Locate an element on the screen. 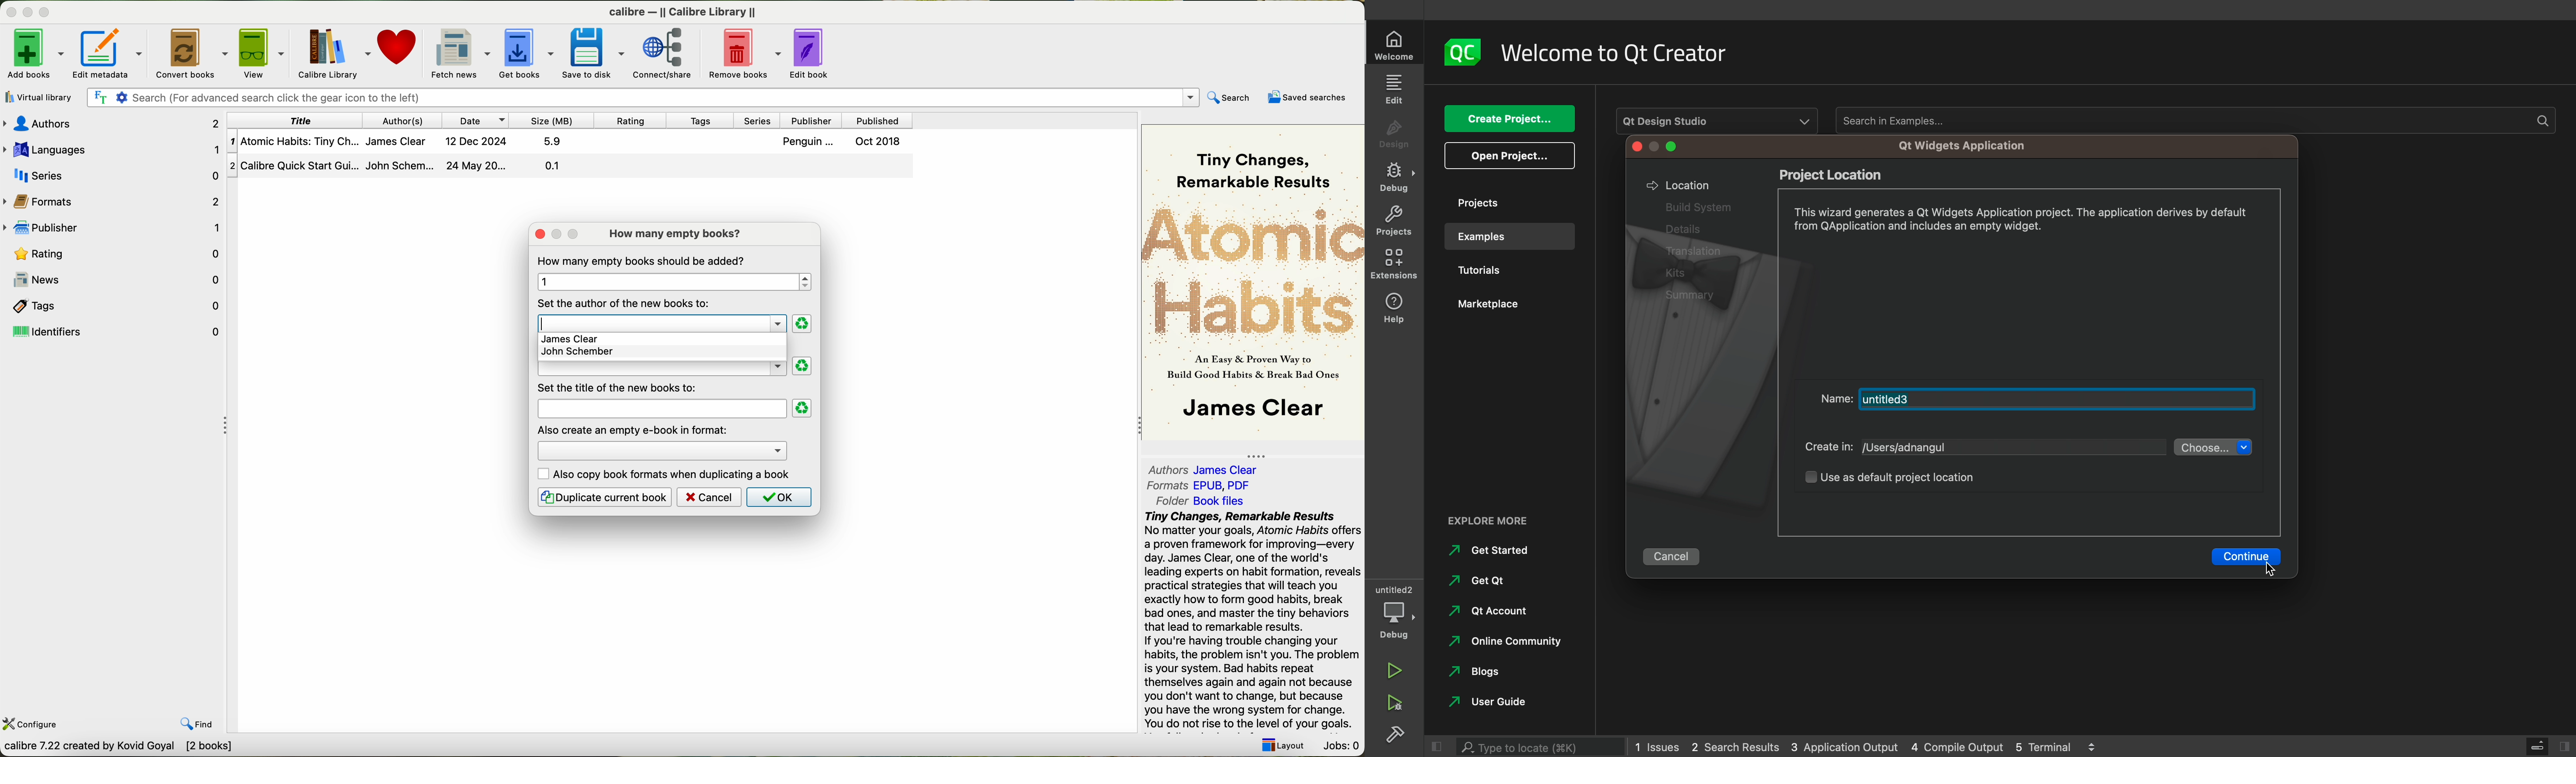 This screenshot has width=2576, height=784. series is located at coordinates (111, 173).